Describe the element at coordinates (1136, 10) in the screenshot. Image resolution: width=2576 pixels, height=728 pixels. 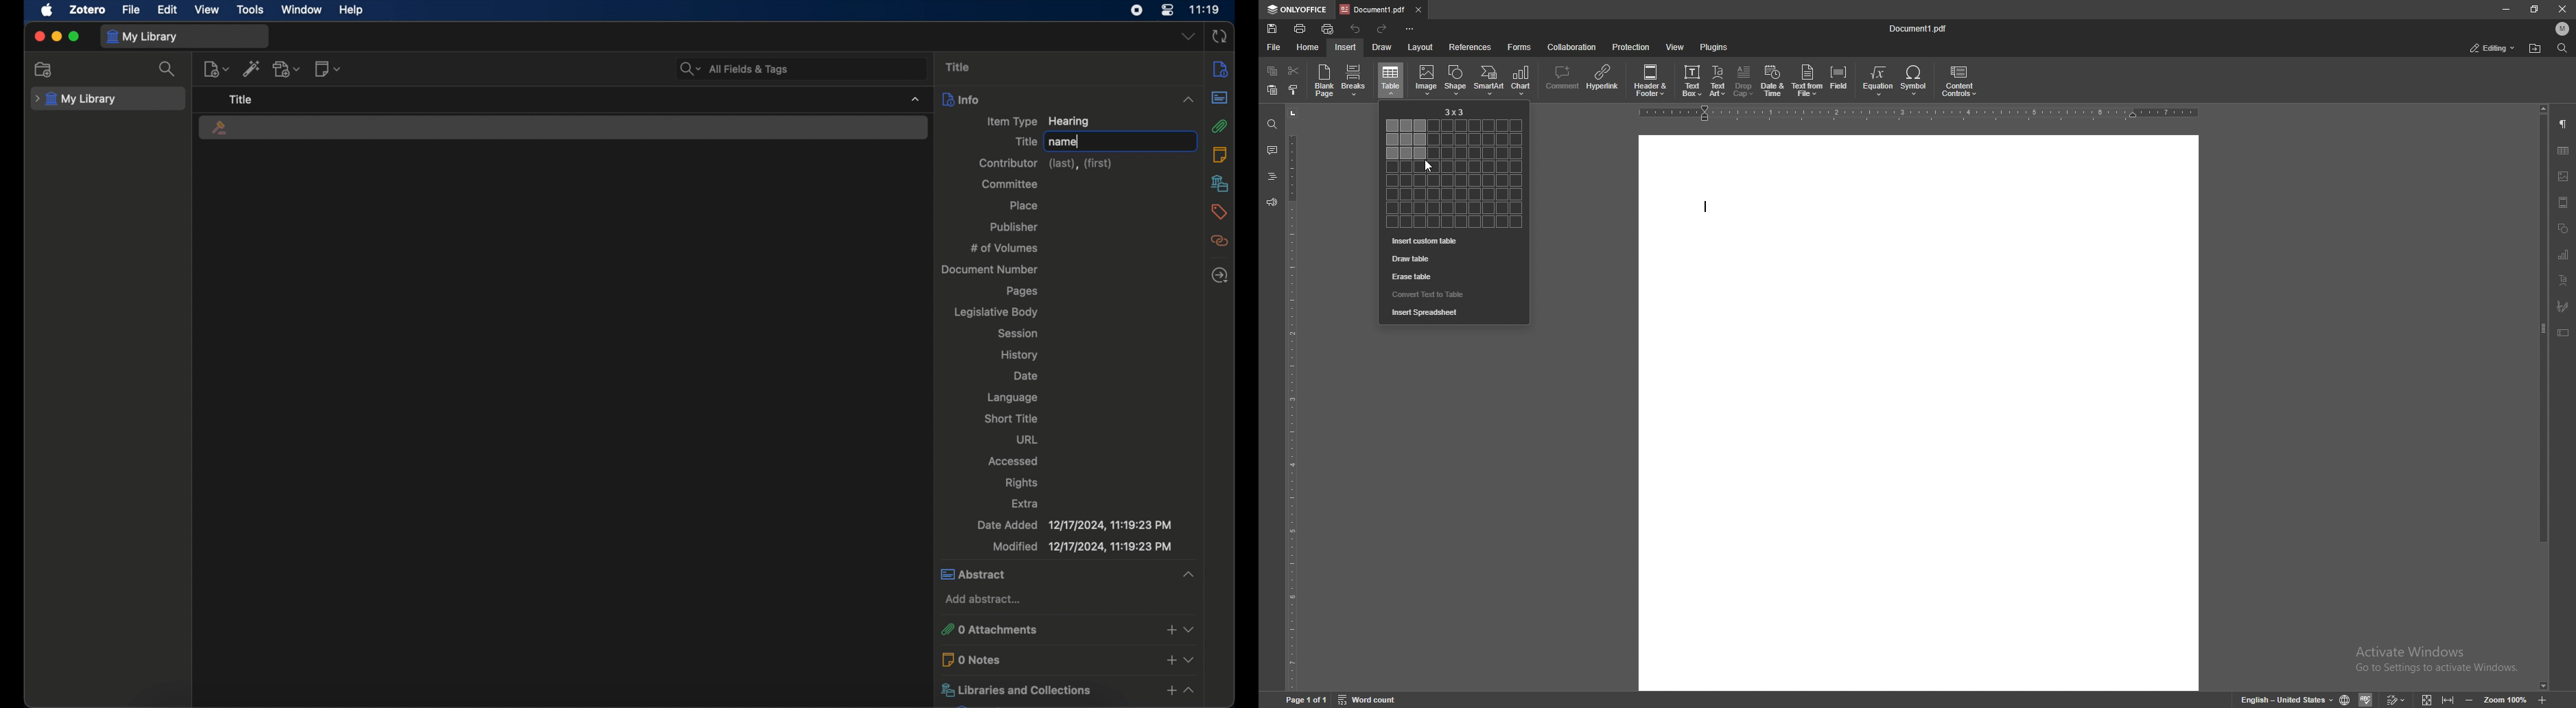
I see `screen recorder icon` at that location.